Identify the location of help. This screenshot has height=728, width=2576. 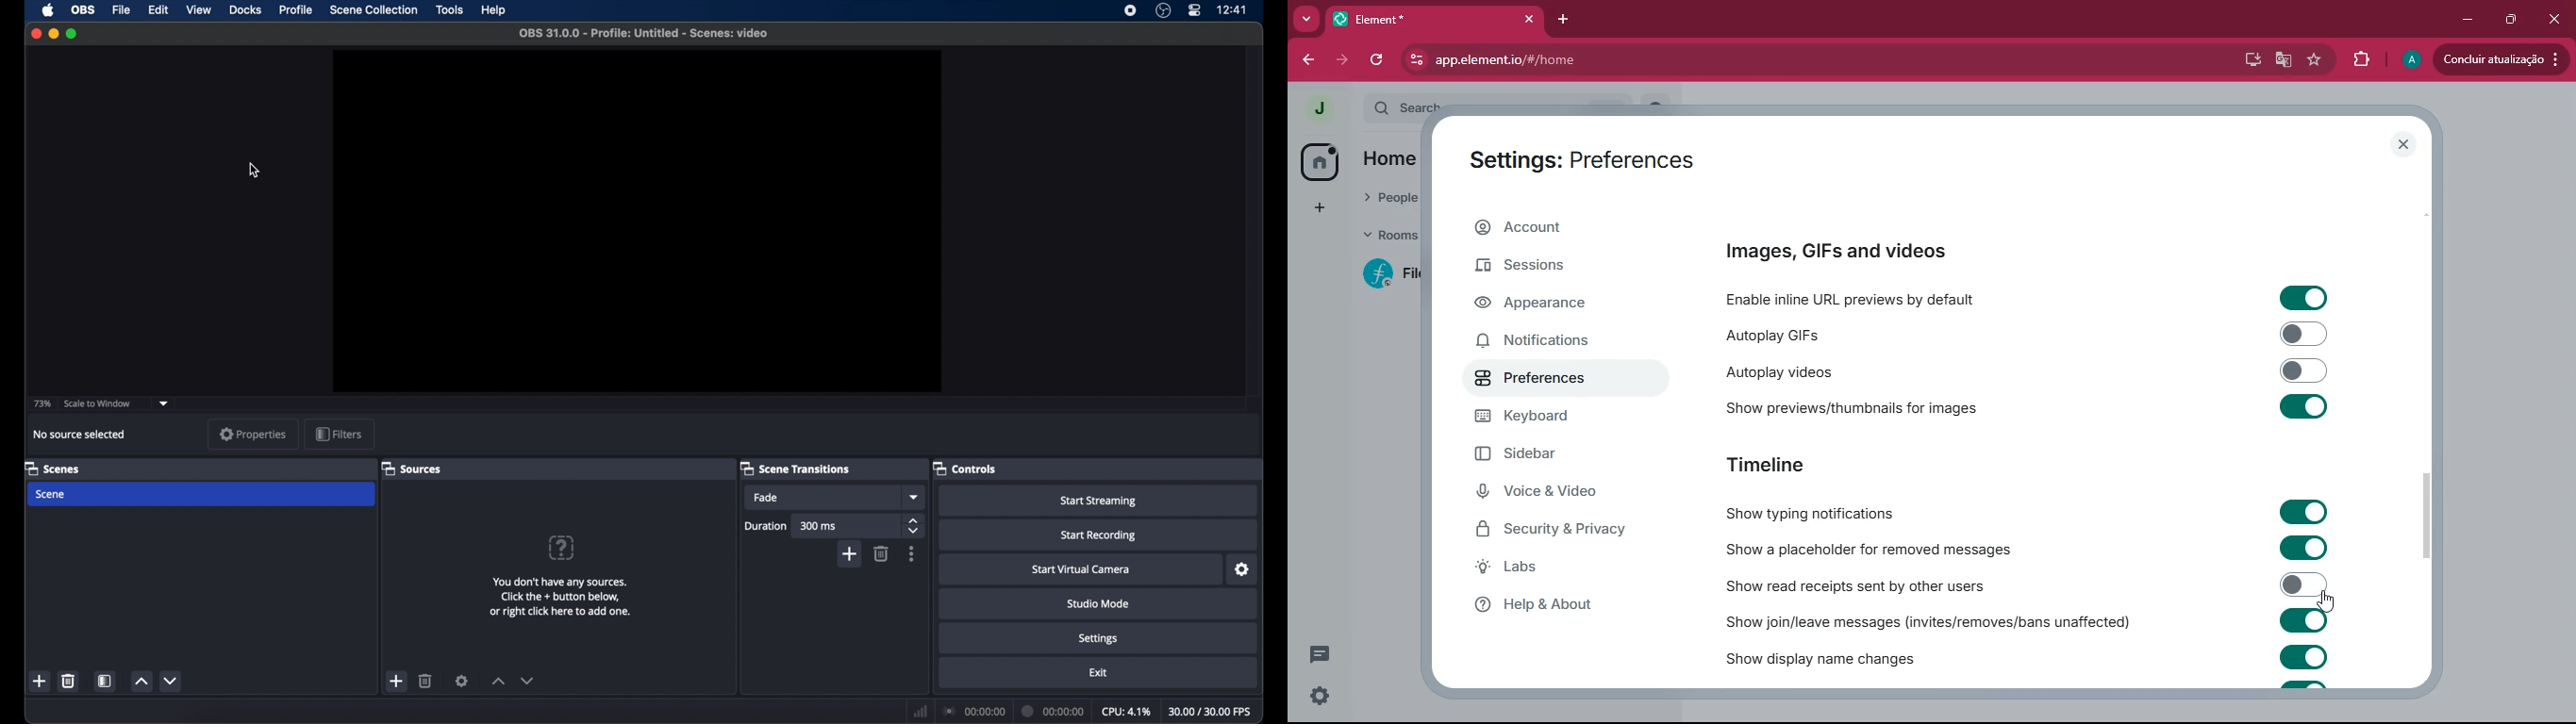
(492, 10).